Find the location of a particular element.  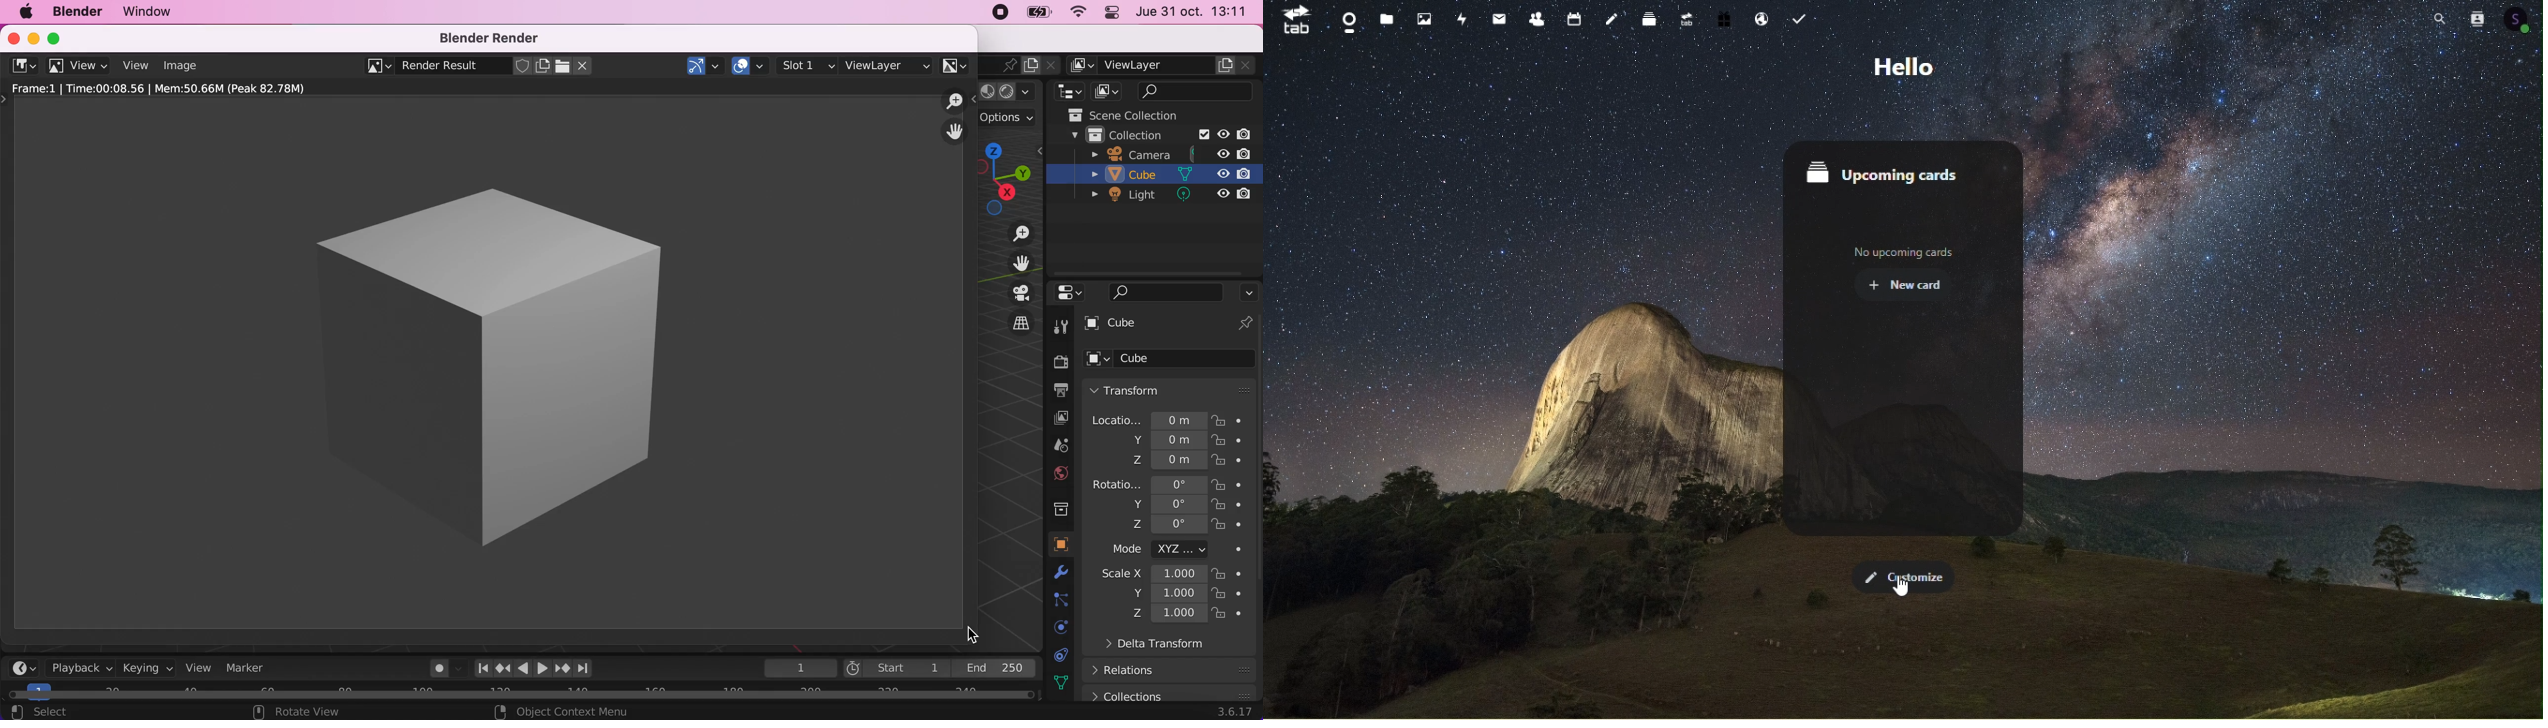

Jump to previous keyframe is located at coordinates (502, 667).